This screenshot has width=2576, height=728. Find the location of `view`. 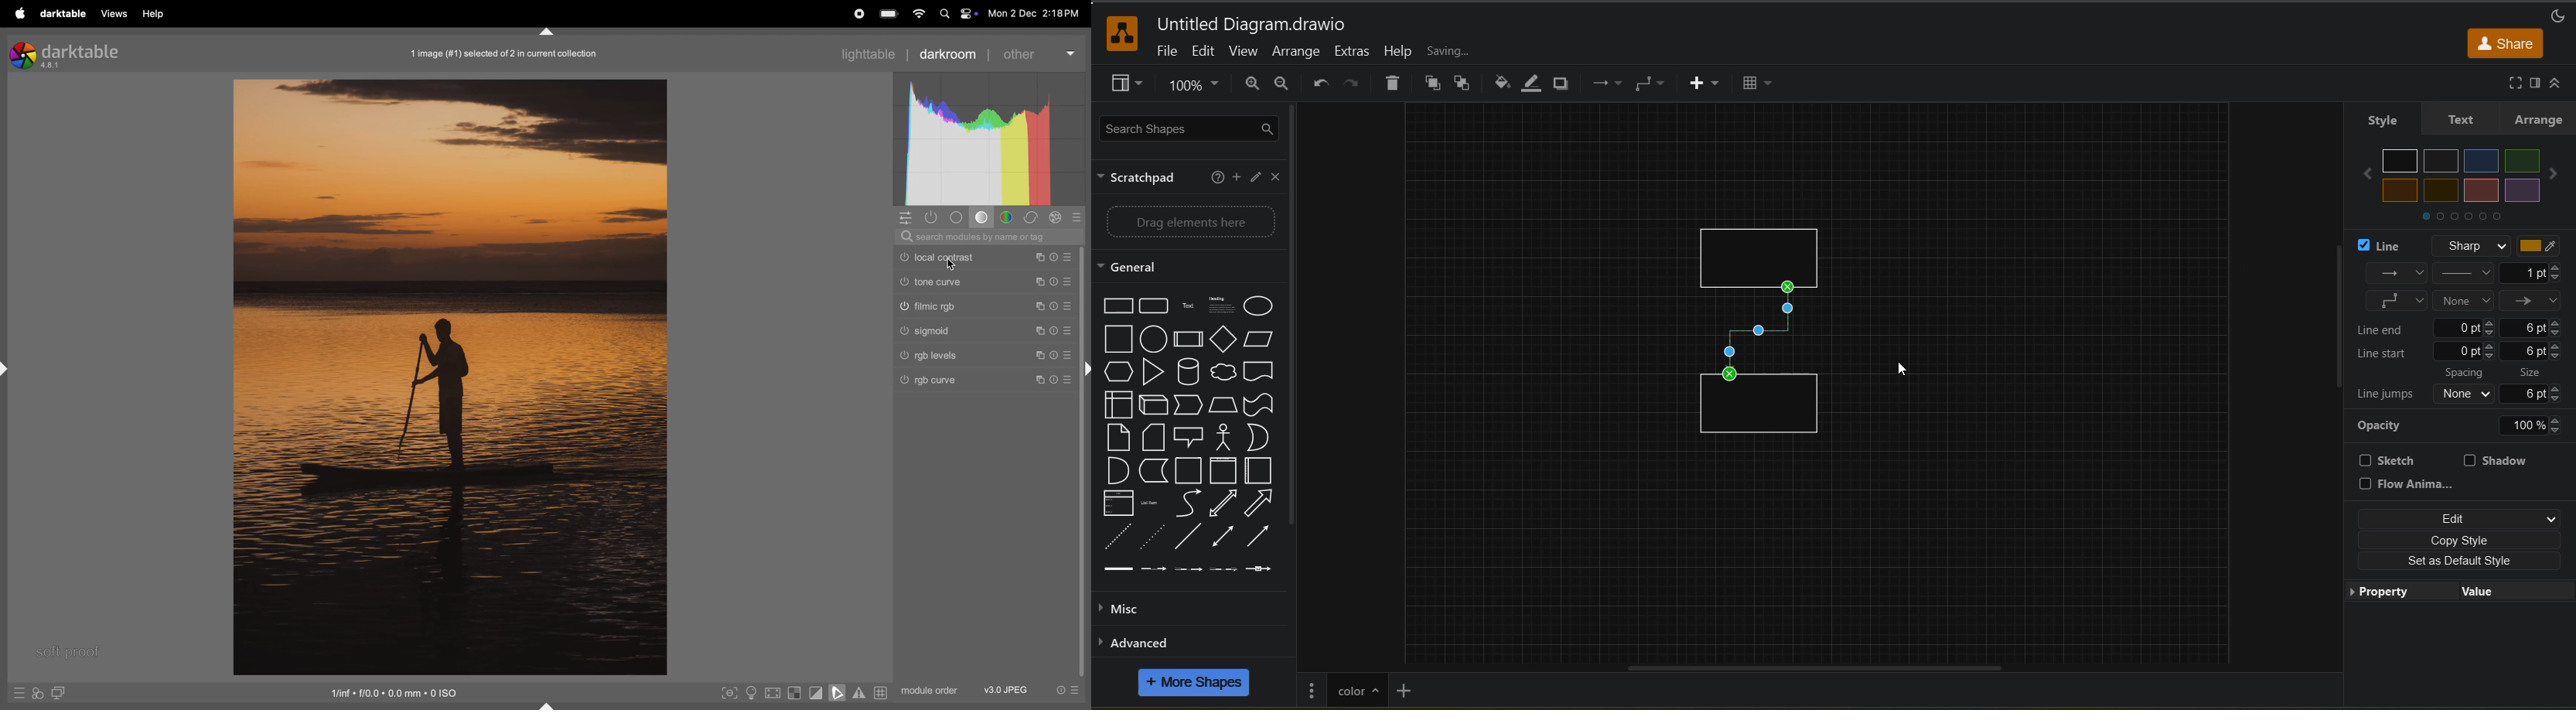

view is located at coordinates (1129, 85).